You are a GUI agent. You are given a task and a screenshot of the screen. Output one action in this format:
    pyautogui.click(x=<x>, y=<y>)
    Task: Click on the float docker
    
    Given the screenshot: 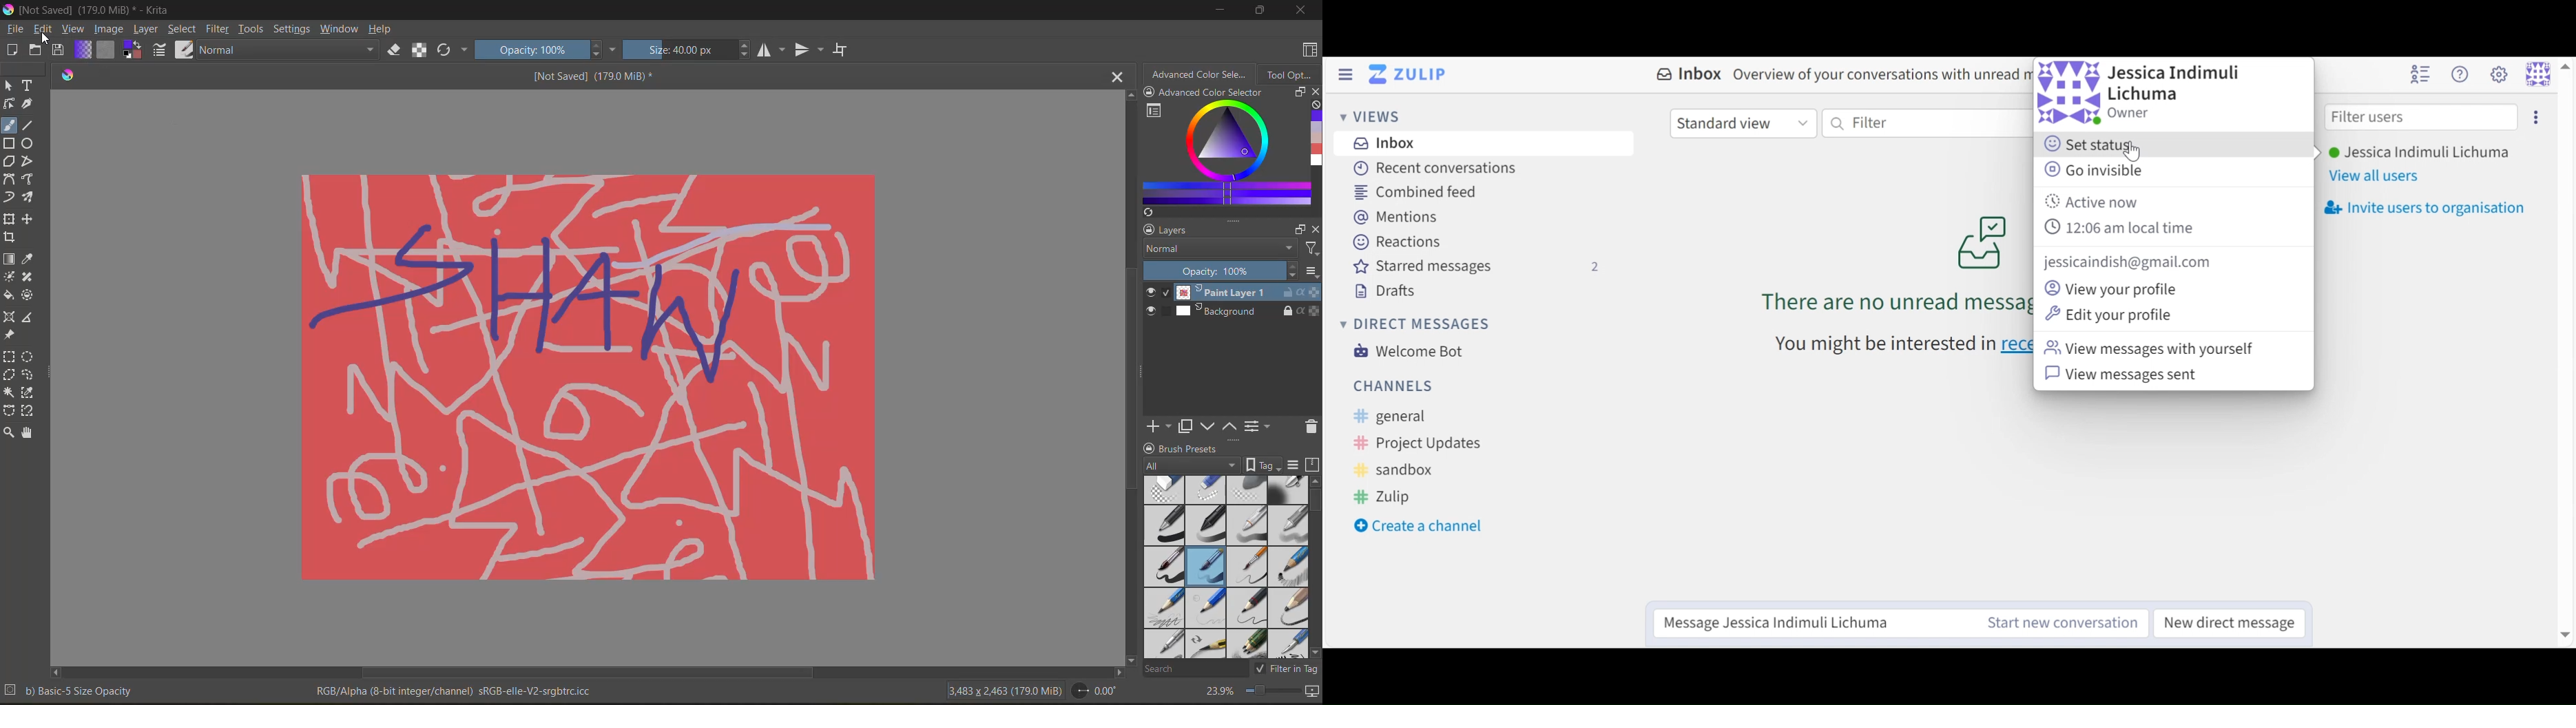 What is the action you would take?
    pyautogui.click(x=1297, y=229)
    